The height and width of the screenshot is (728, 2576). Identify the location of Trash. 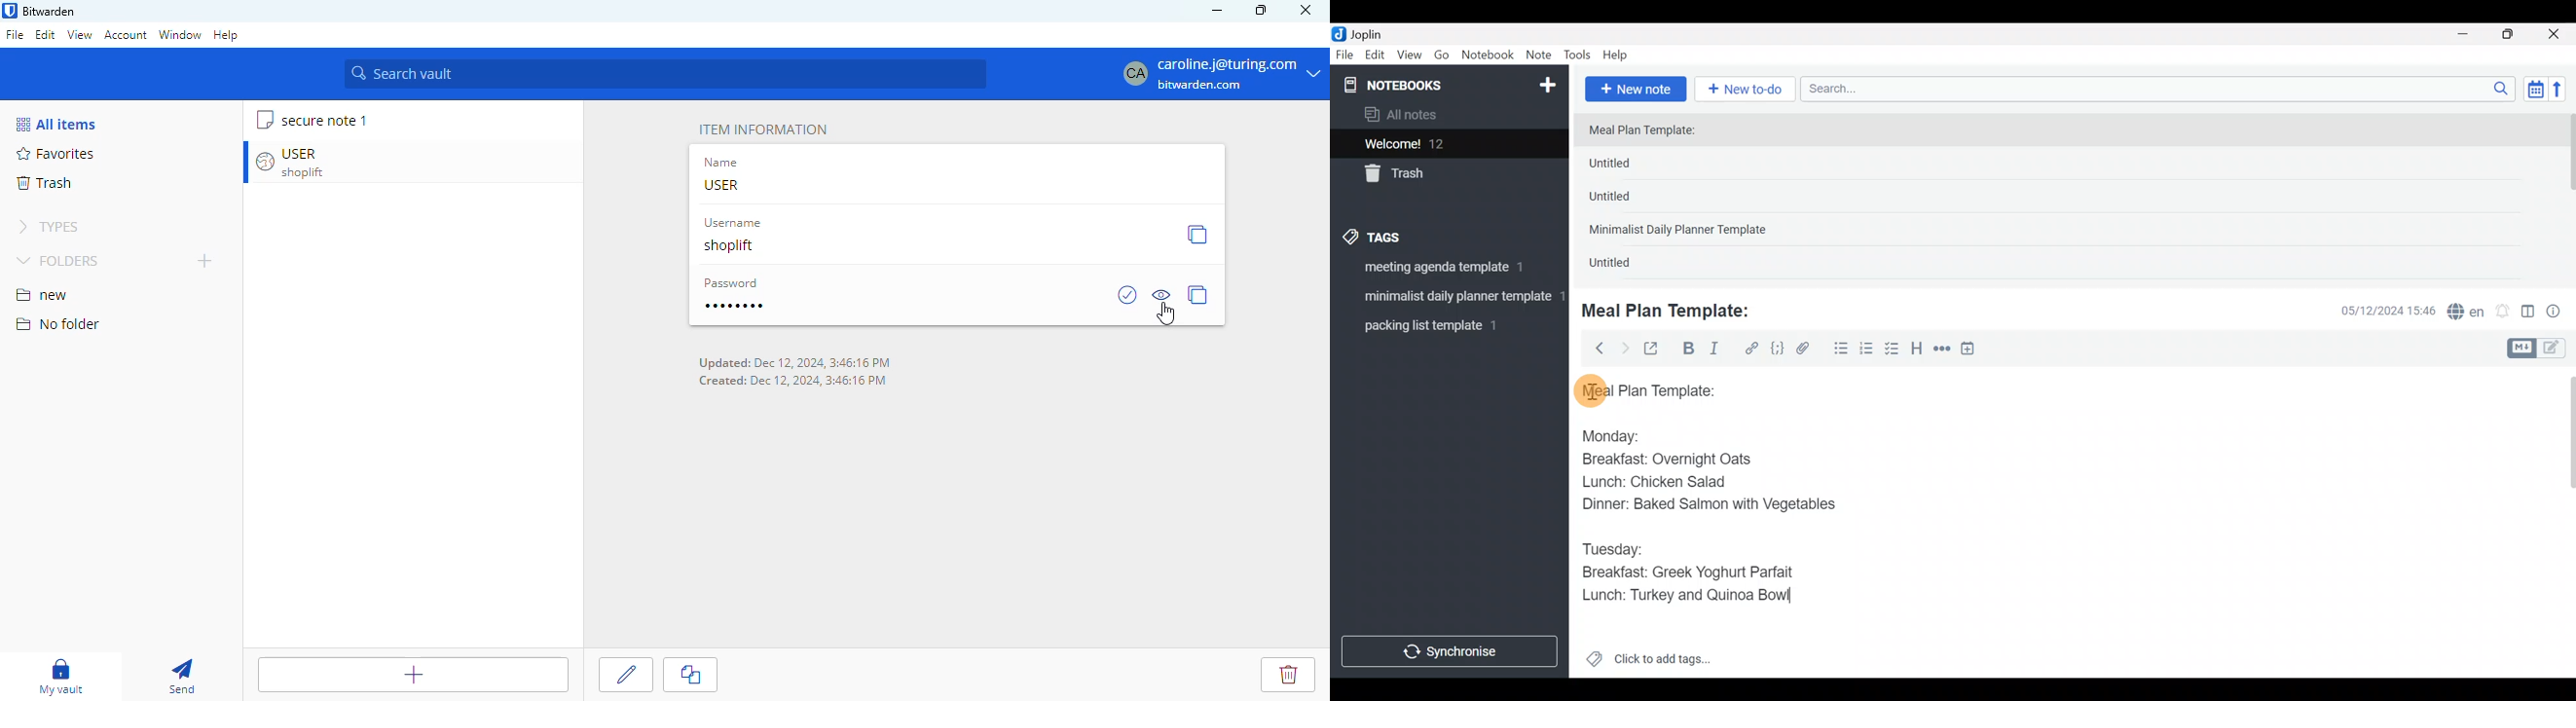
(1441, 175).